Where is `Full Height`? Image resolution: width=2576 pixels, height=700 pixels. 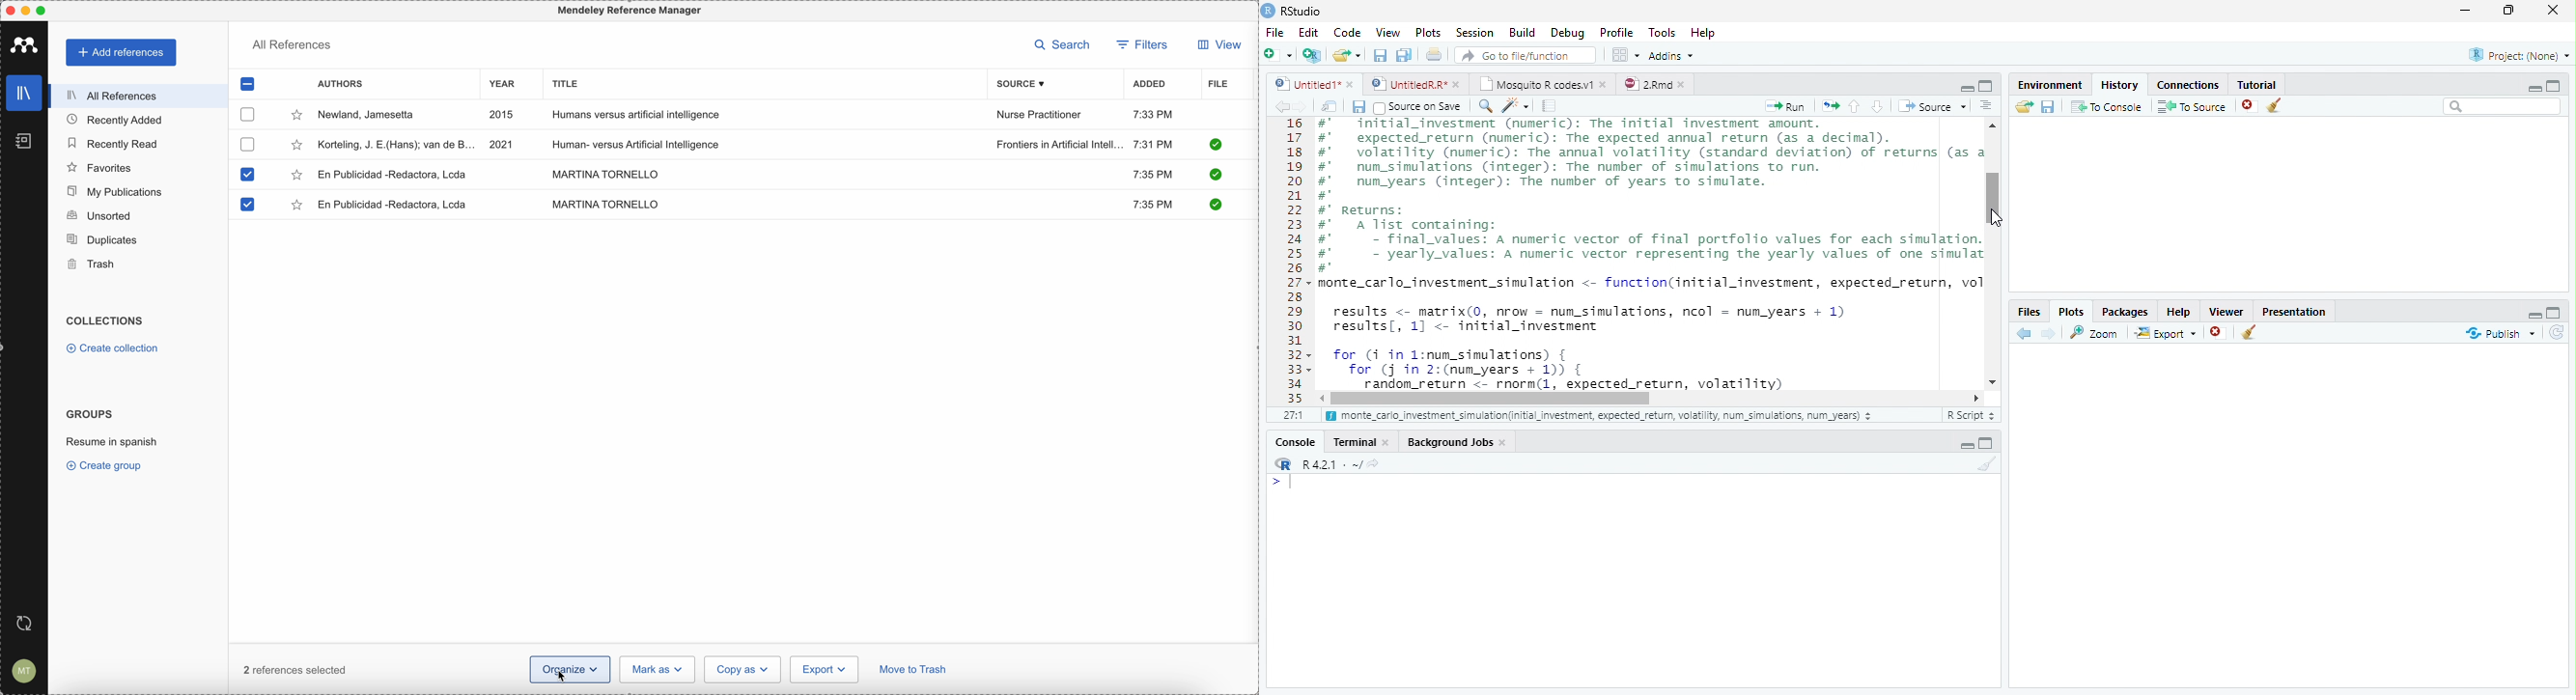 Full Height is located at coordinates (2555, 84).